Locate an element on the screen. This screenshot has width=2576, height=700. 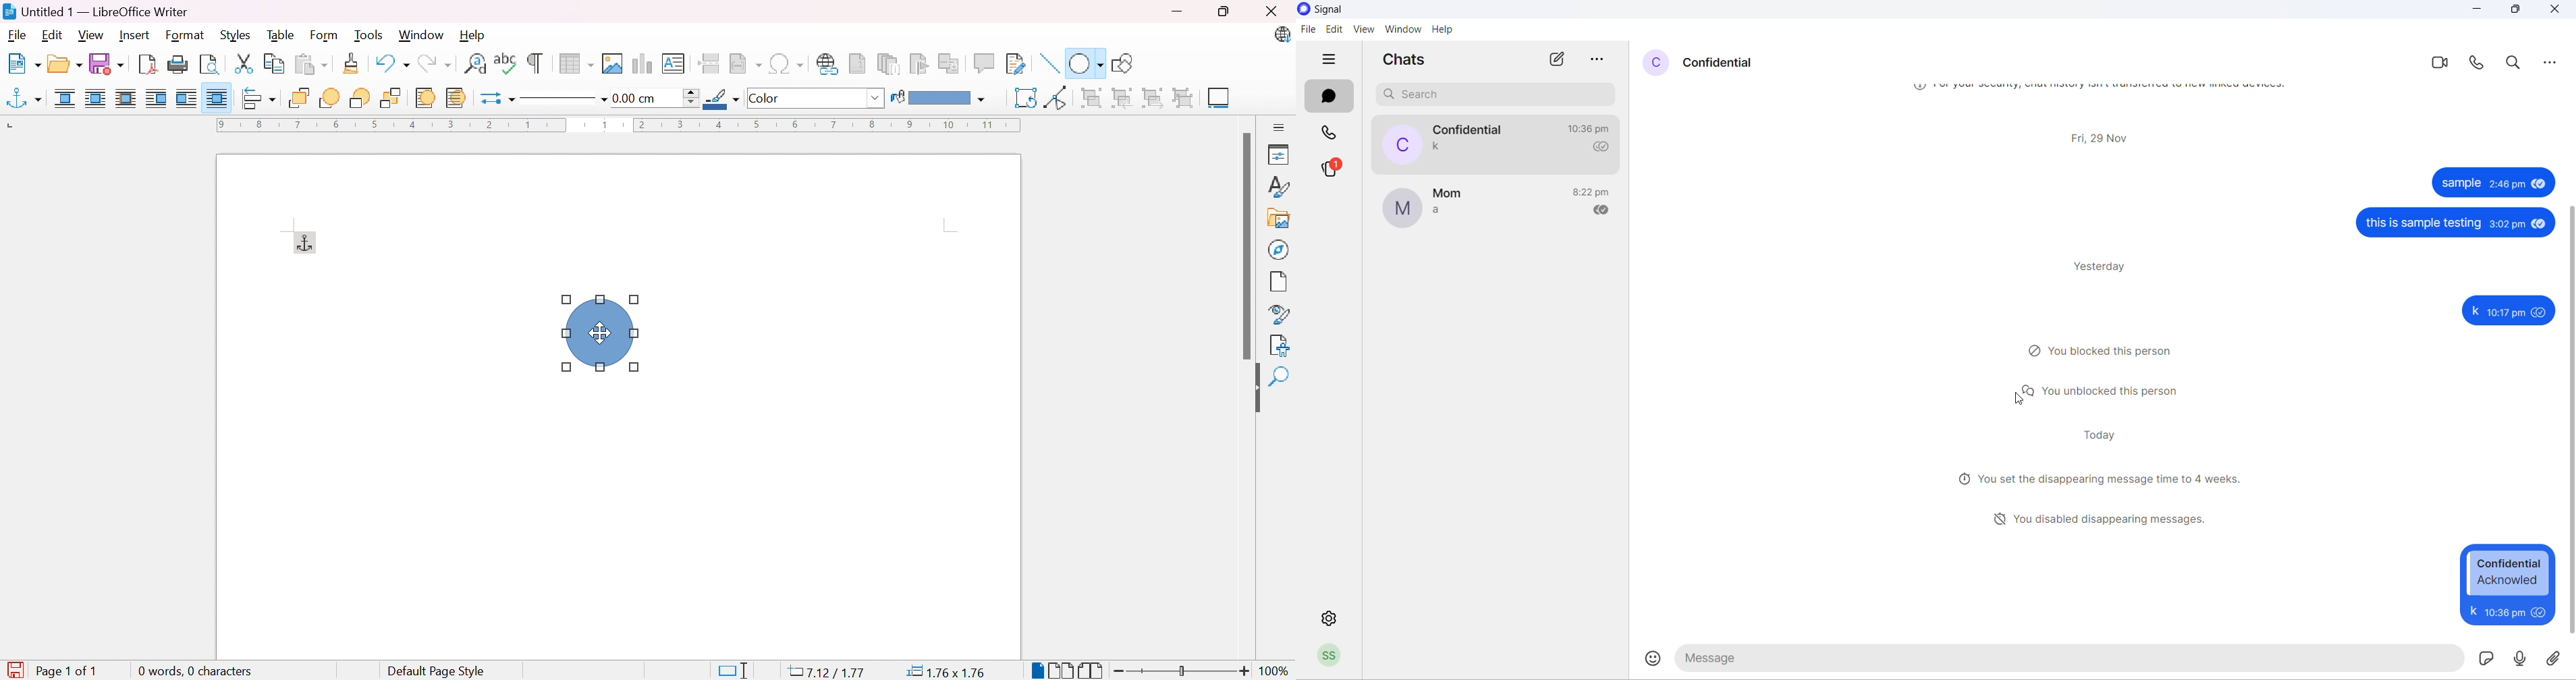
10:17 pm is located at coordinates (2507, 611).